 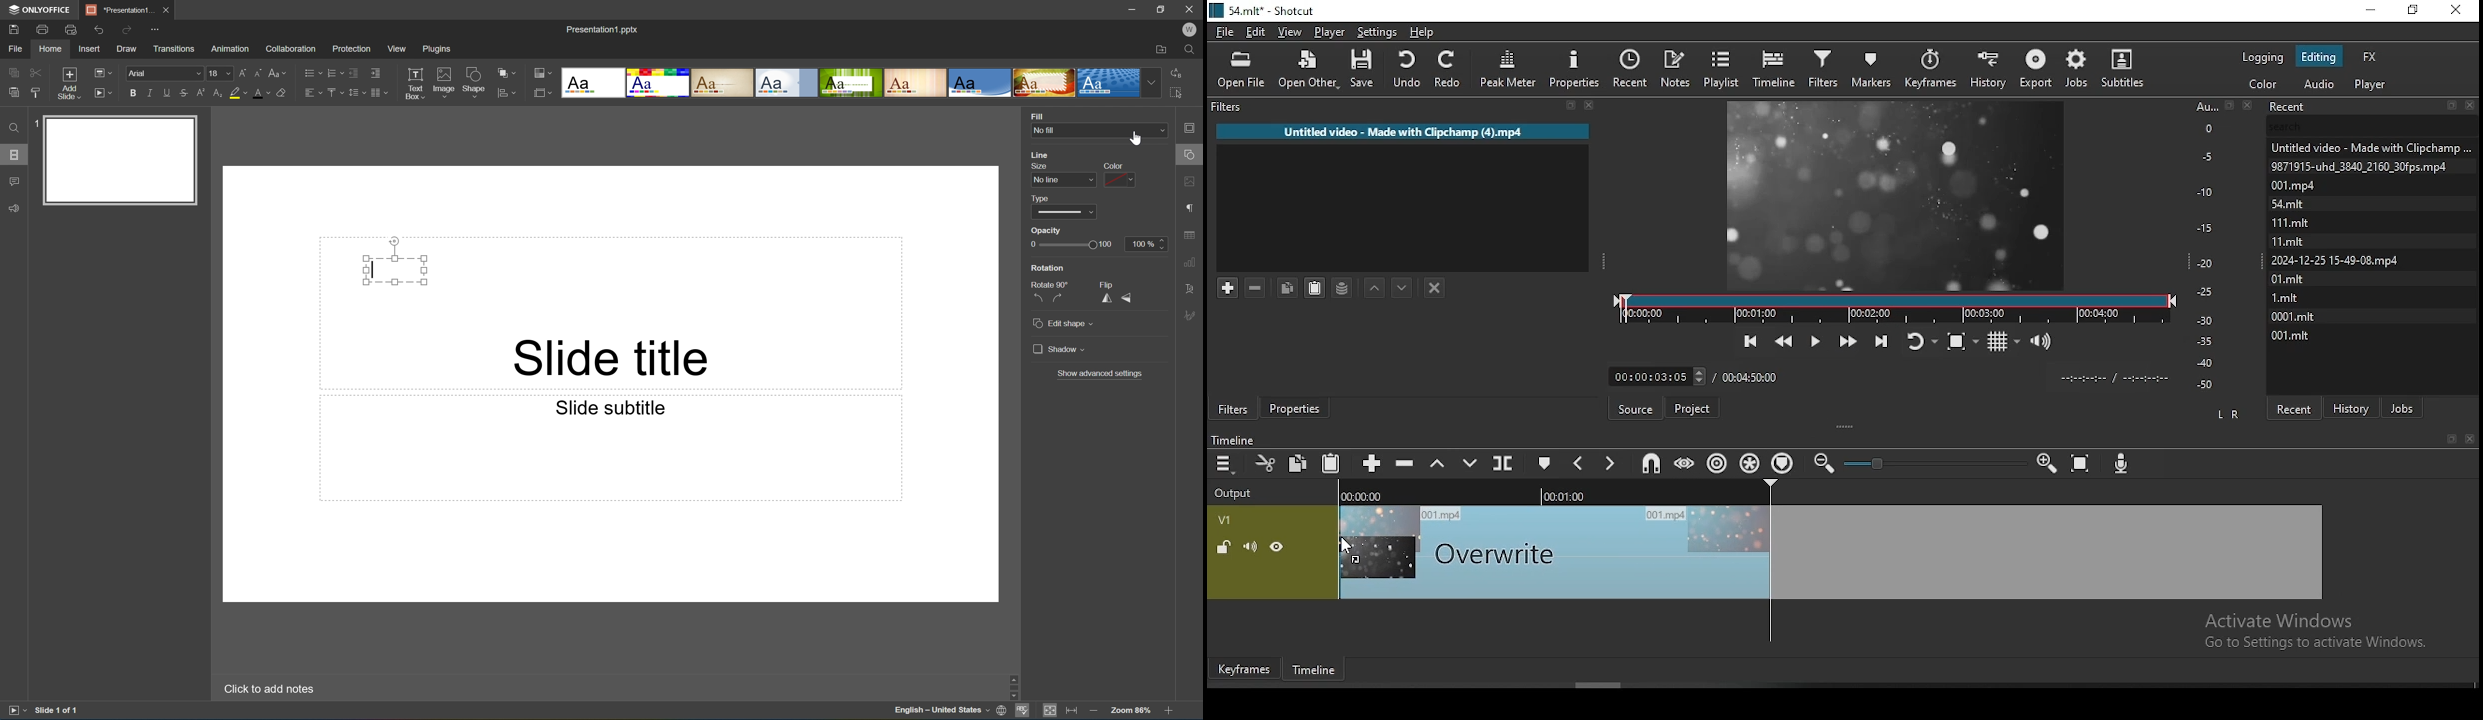 What do you see at coordinates (396, 269) in the screenshot?
I see `Text Box` at bounding box center [396, 269].